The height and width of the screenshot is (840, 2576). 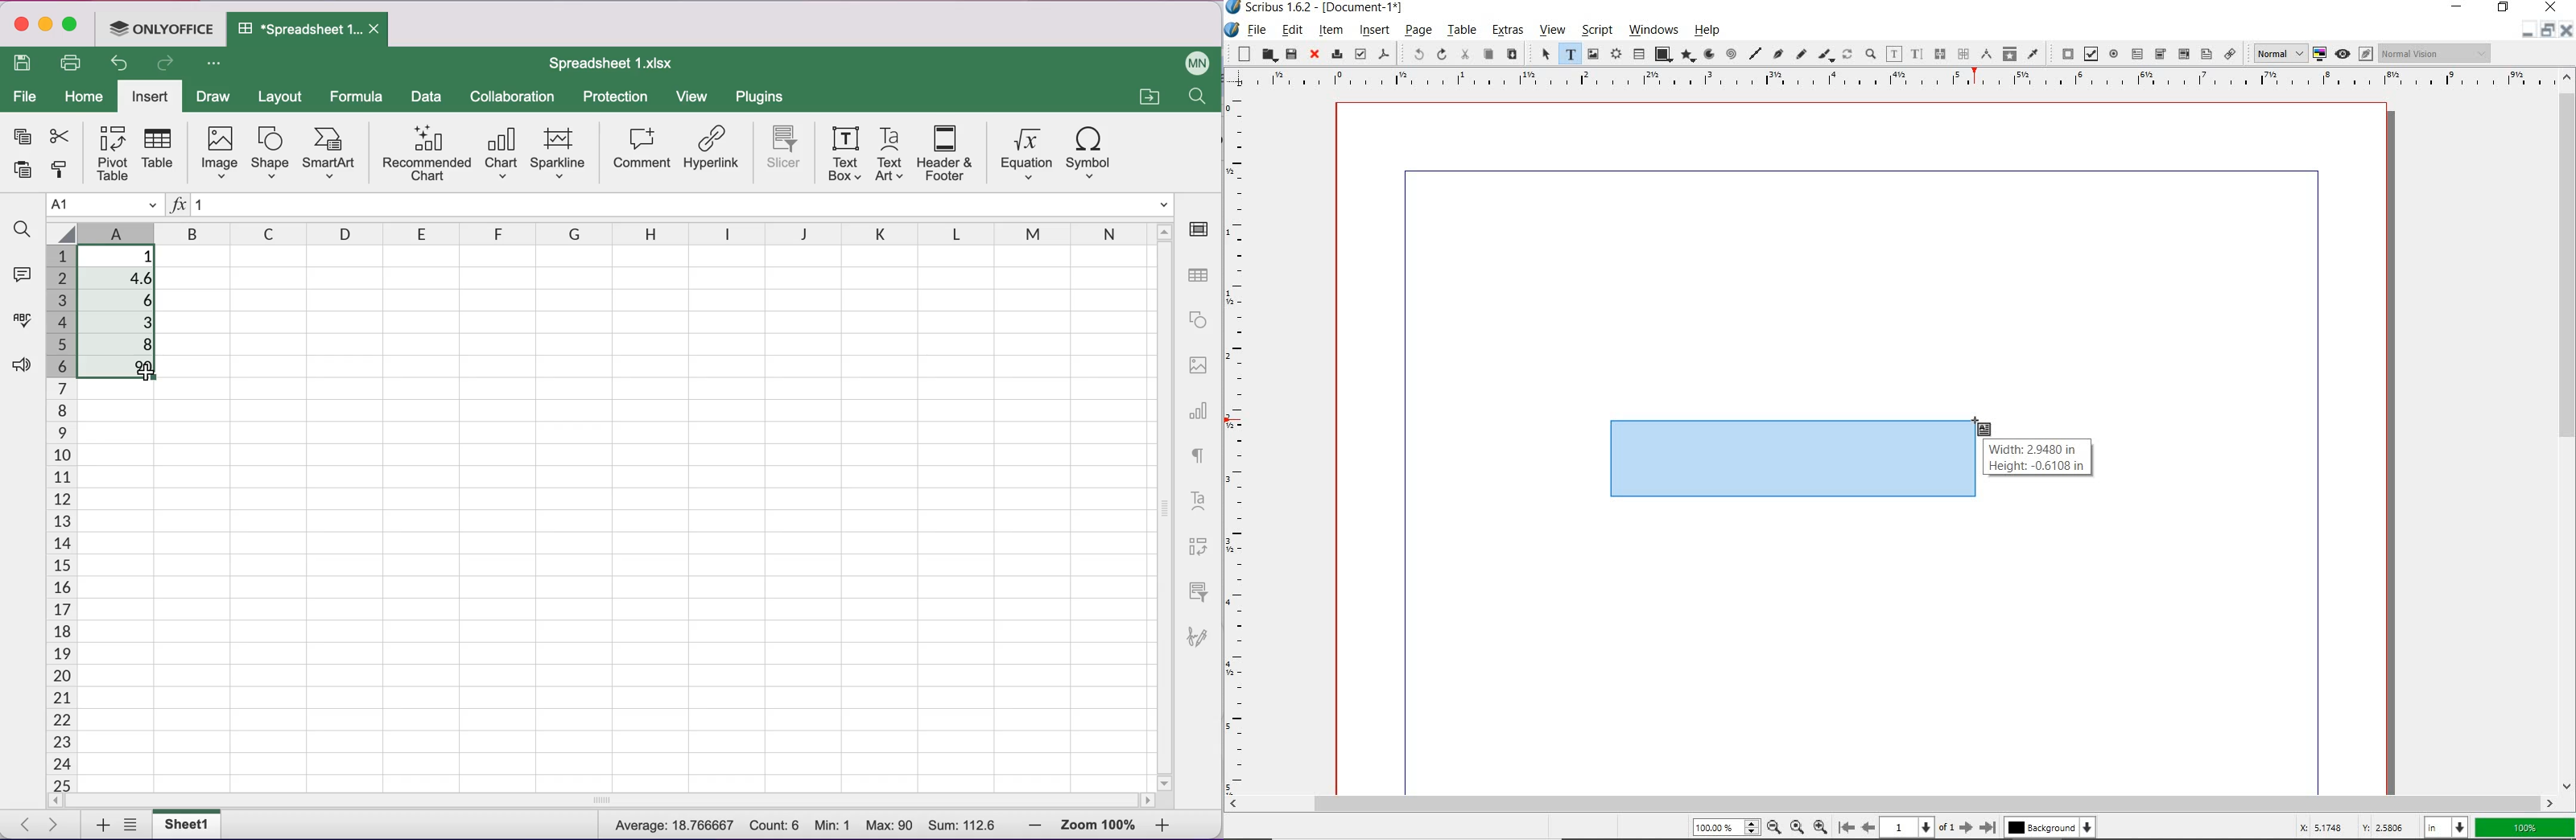 I want to click on recommended chart, so click(x=424, y=155).